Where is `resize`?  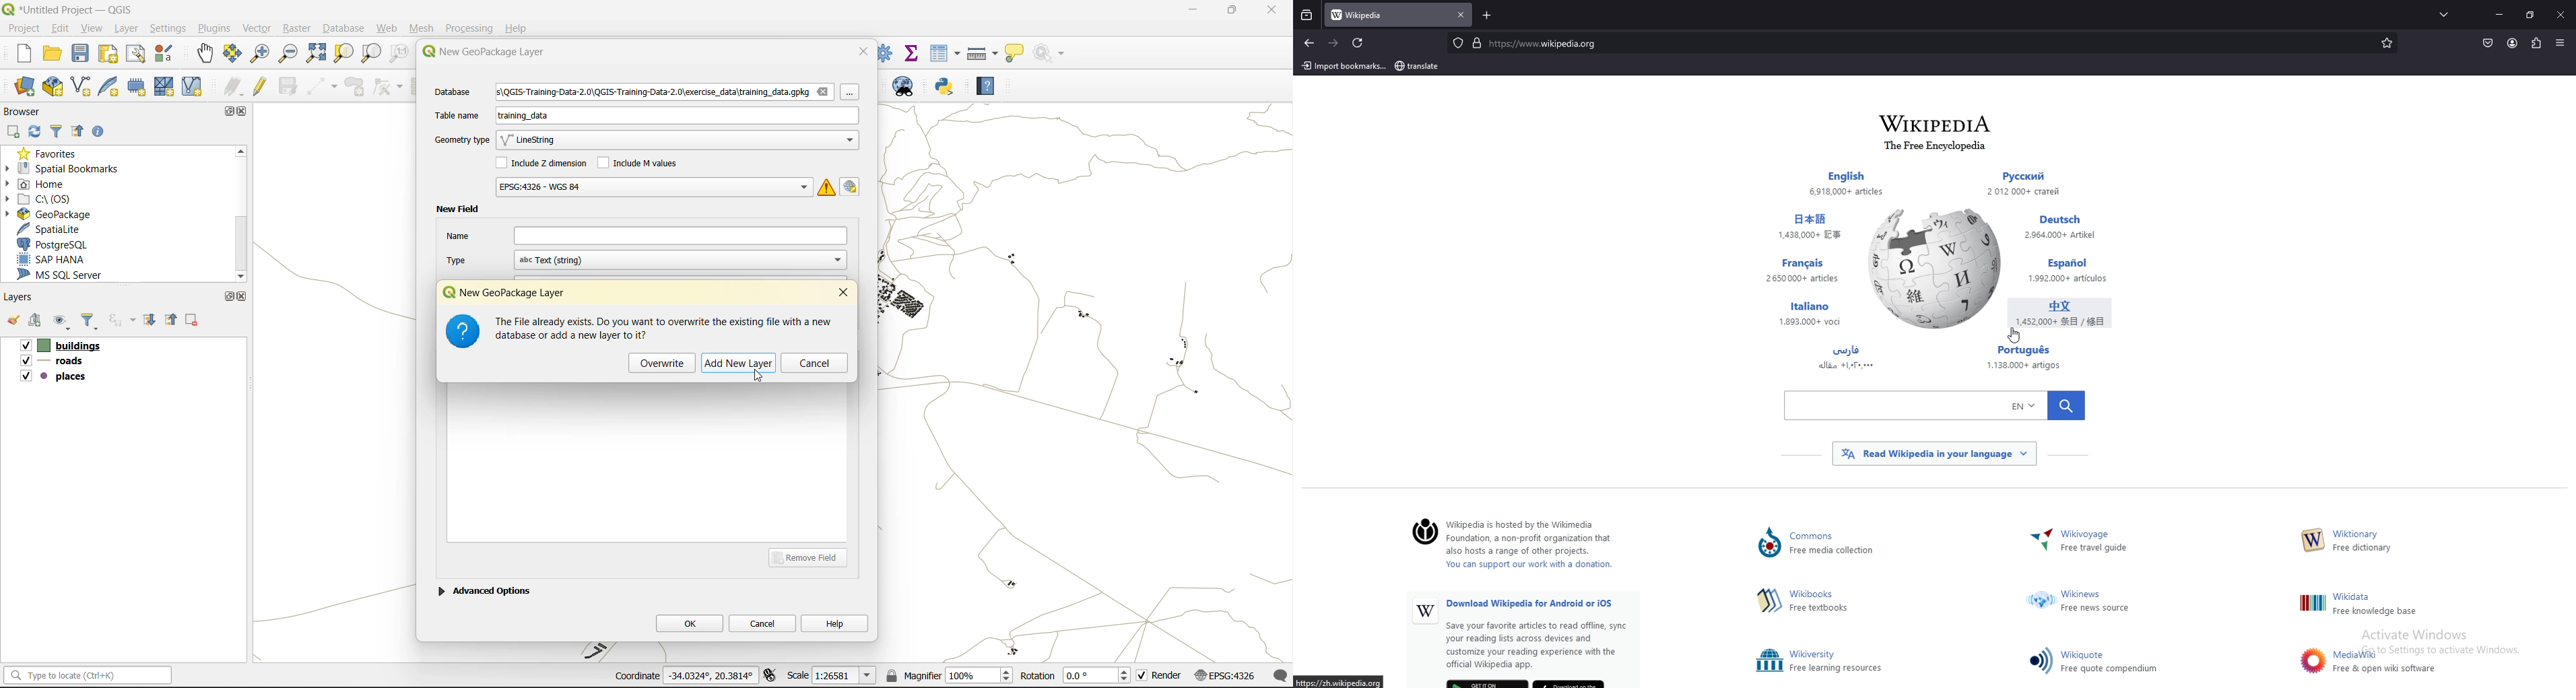 resize is located at coordinates (2530, 15).